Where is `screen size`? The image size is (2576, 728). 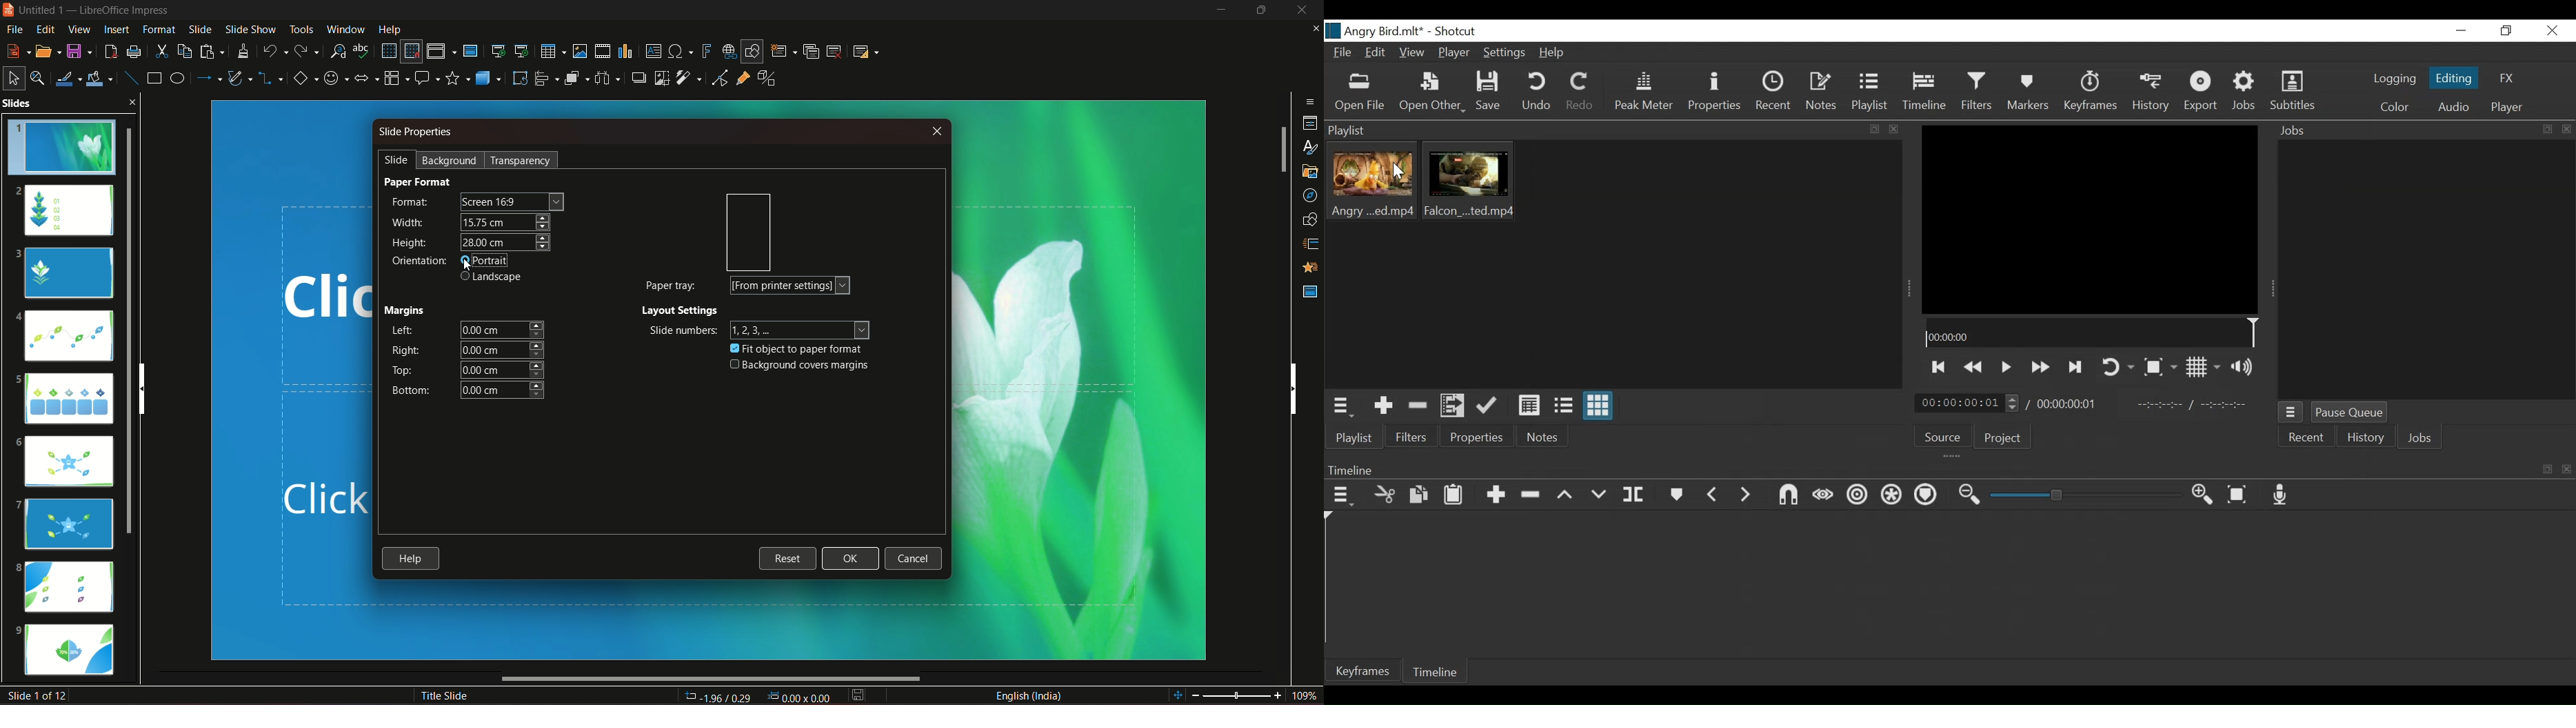 screen size is located at coordinates (511, 201).